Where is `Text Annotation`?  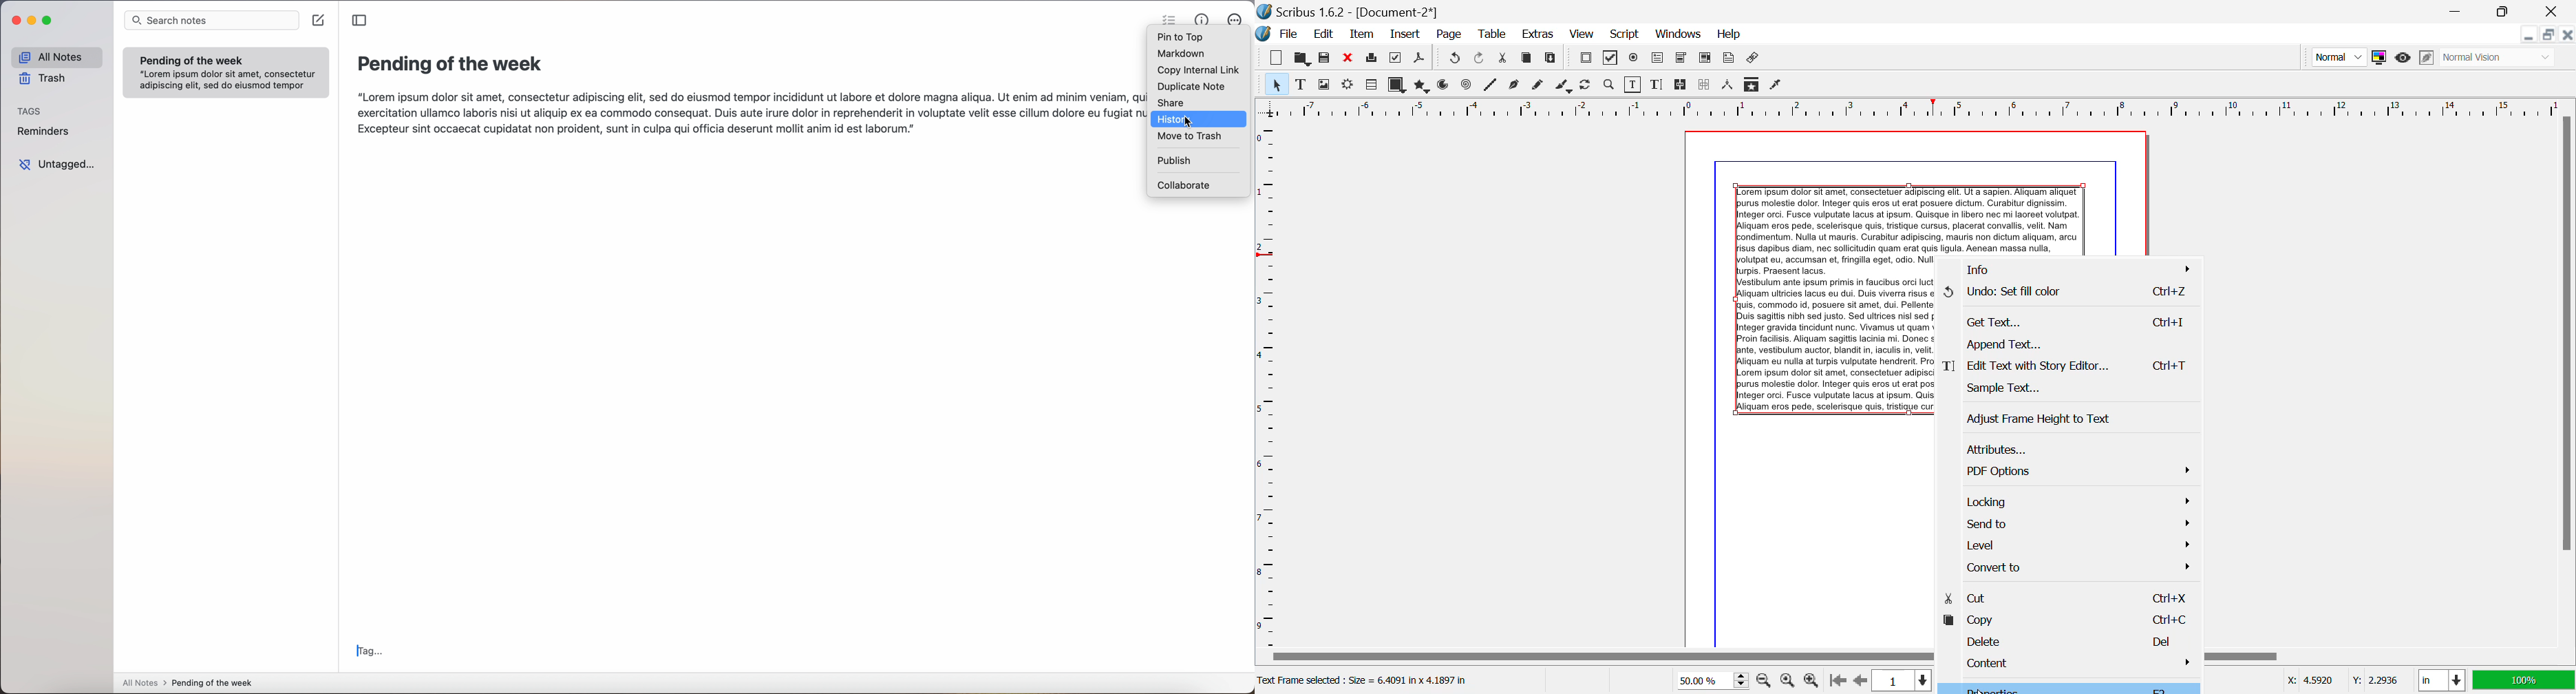 Text Annotation is located at coordinates (1728, 59).